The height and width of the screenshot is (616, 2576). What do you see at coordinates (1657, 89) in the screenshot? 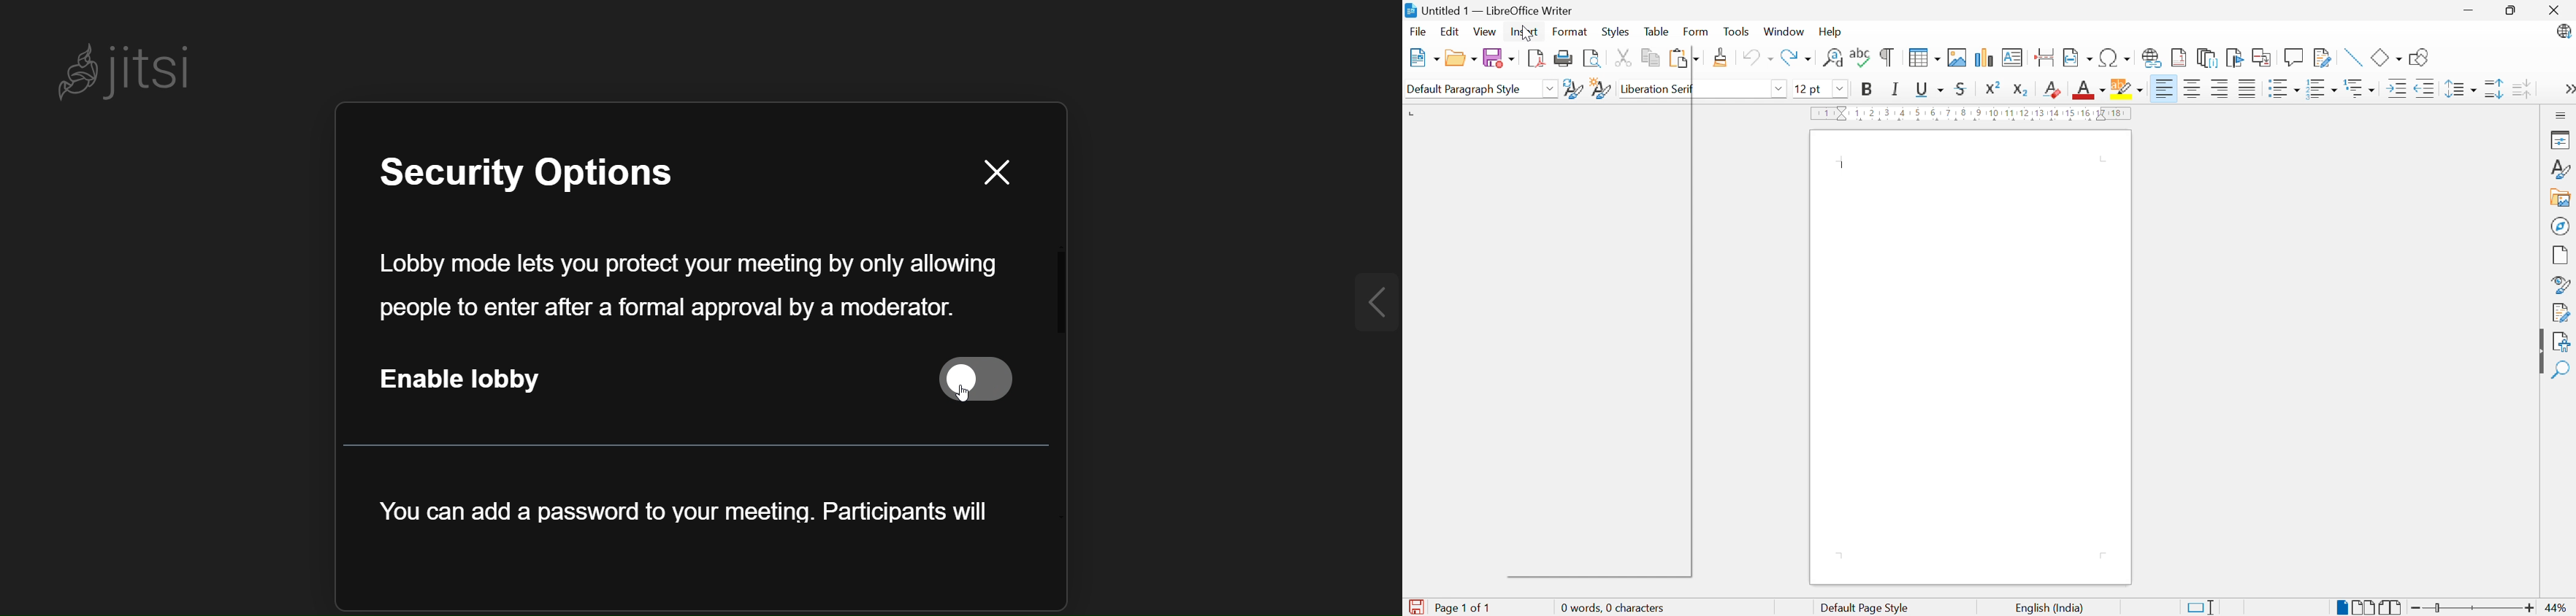
I see `Liberation serif` at bounding box center [1657, 89].